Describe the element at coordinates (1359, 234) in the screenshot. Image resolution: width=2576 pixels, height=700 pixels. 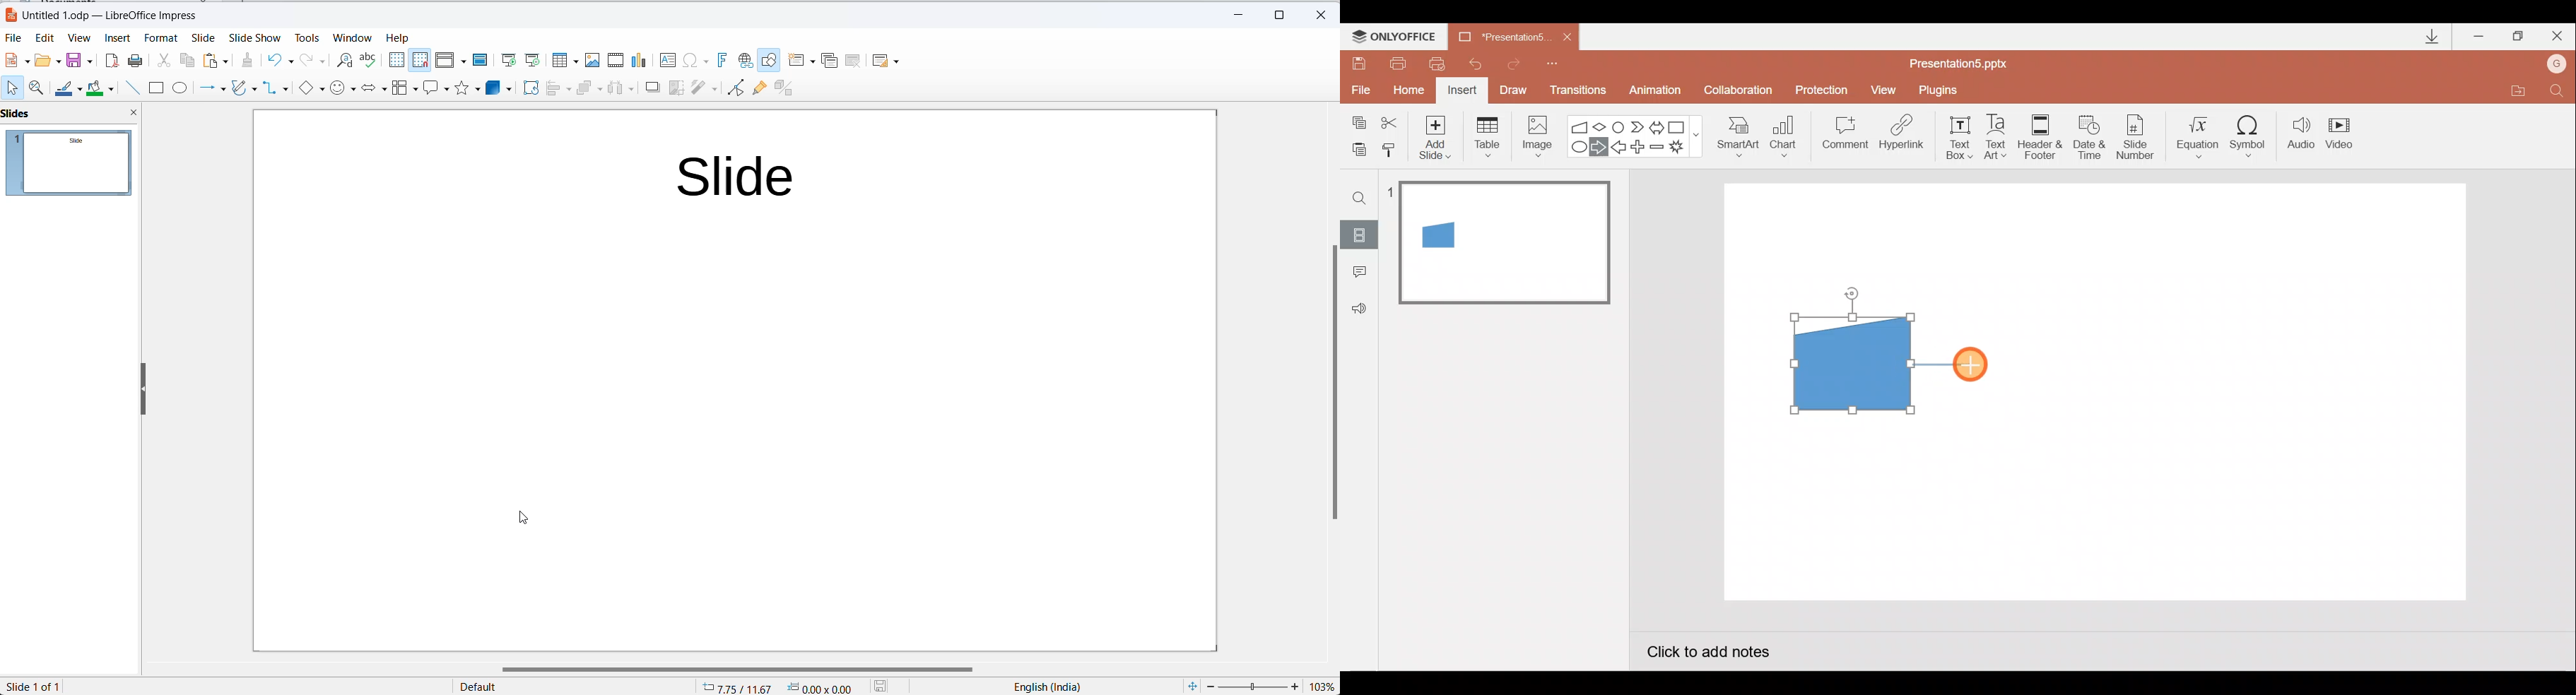
I see `Slides` at that location.